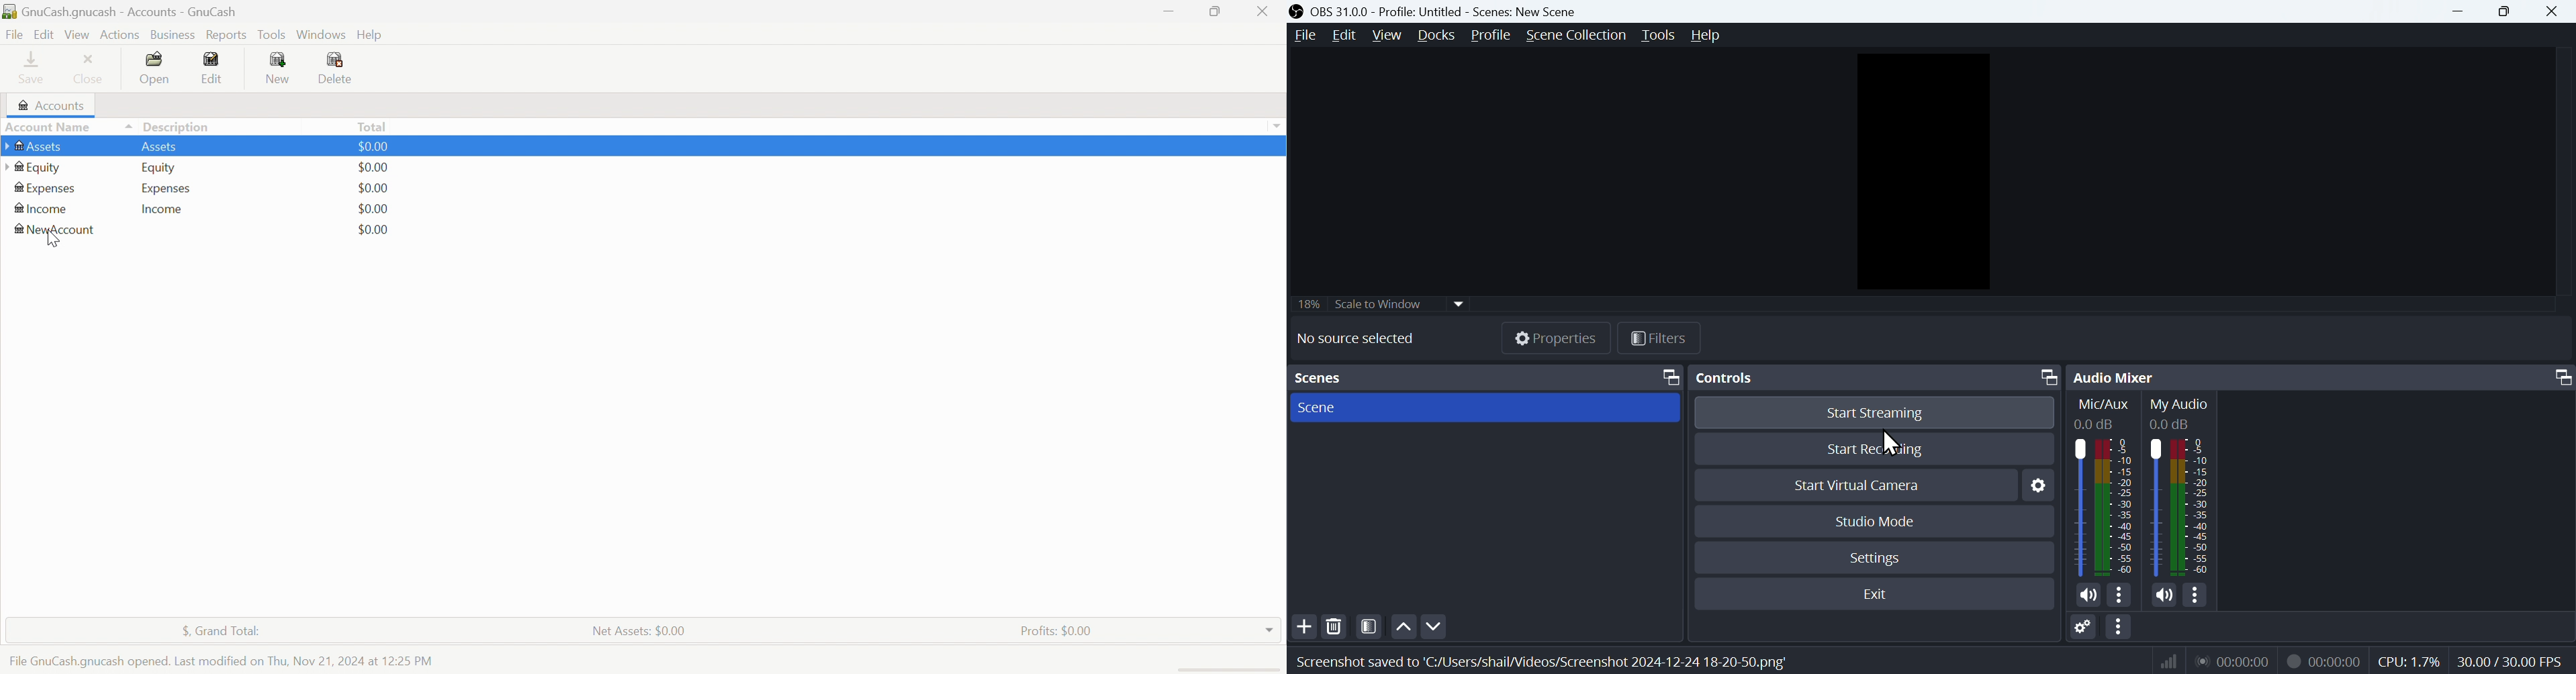  What do you see at coordinates (1436, 35) in the screenshot?
I see `Docks` at bounding box center [1436, 35].